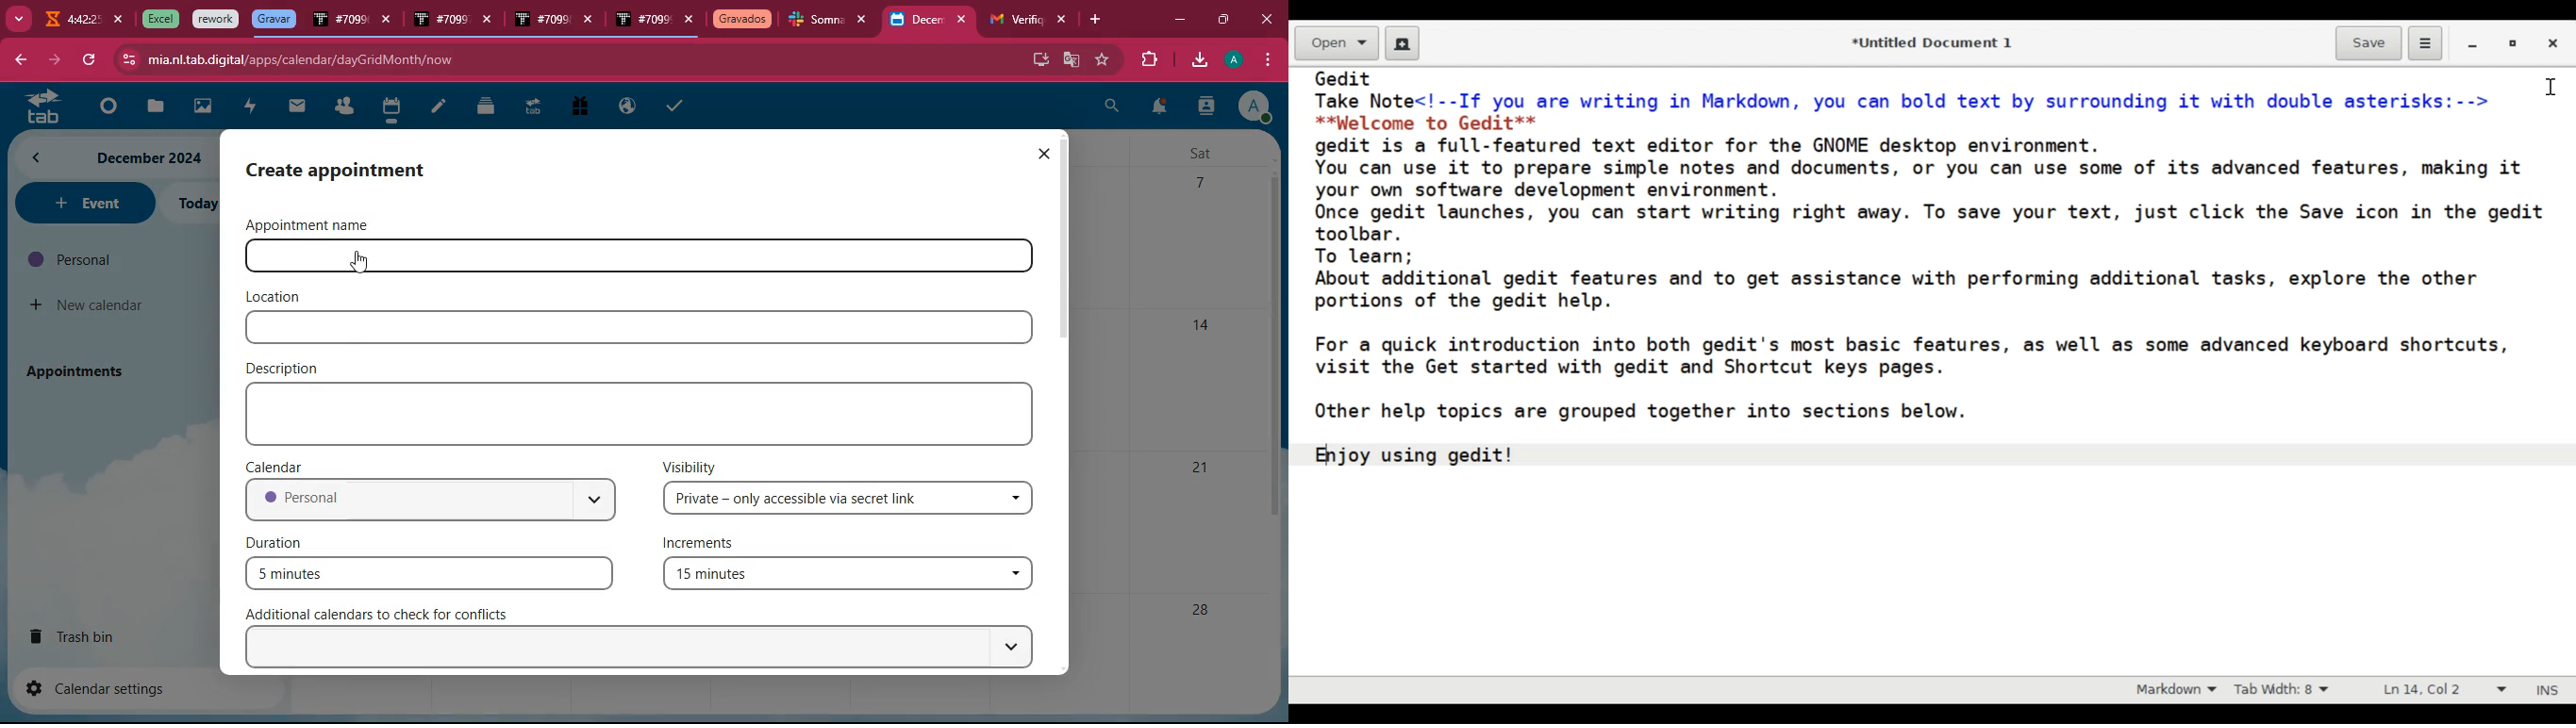 This screenshot has height=728, width=2576. I want to click on personal, so click(429, 502).